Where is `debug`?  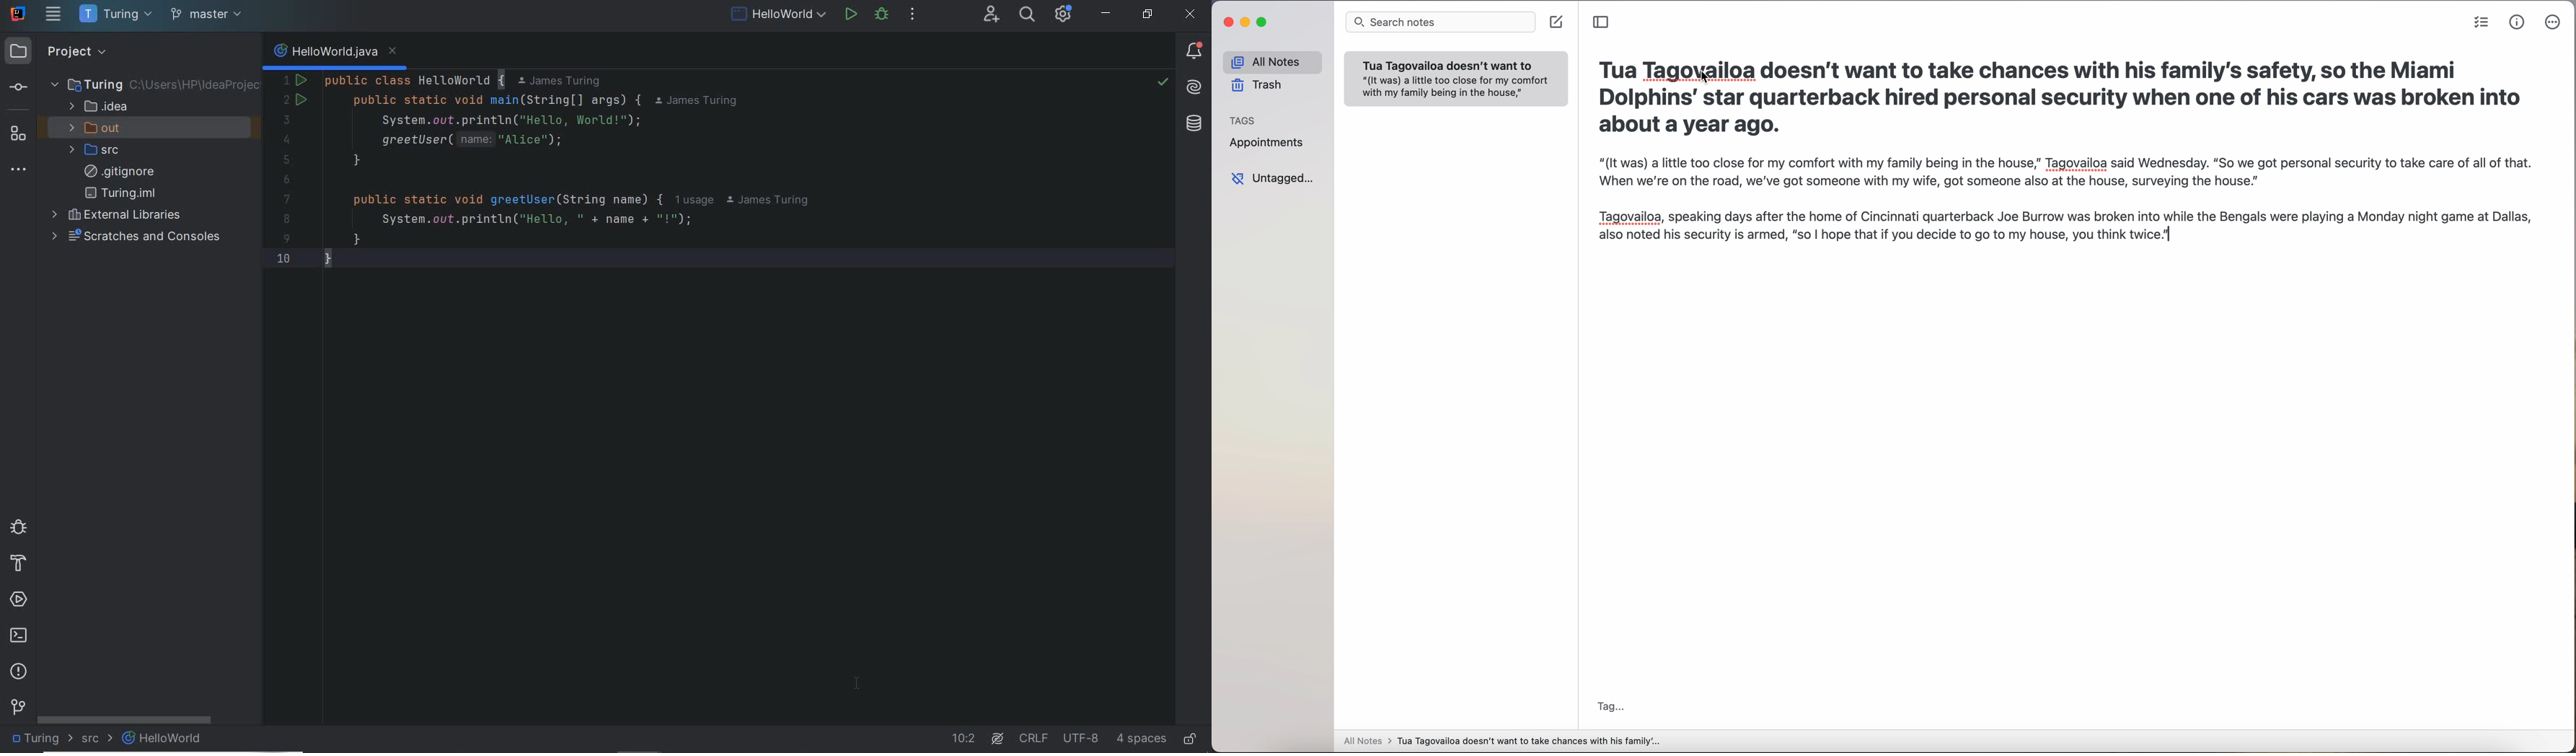 debug is located at coordinates (17, 526).